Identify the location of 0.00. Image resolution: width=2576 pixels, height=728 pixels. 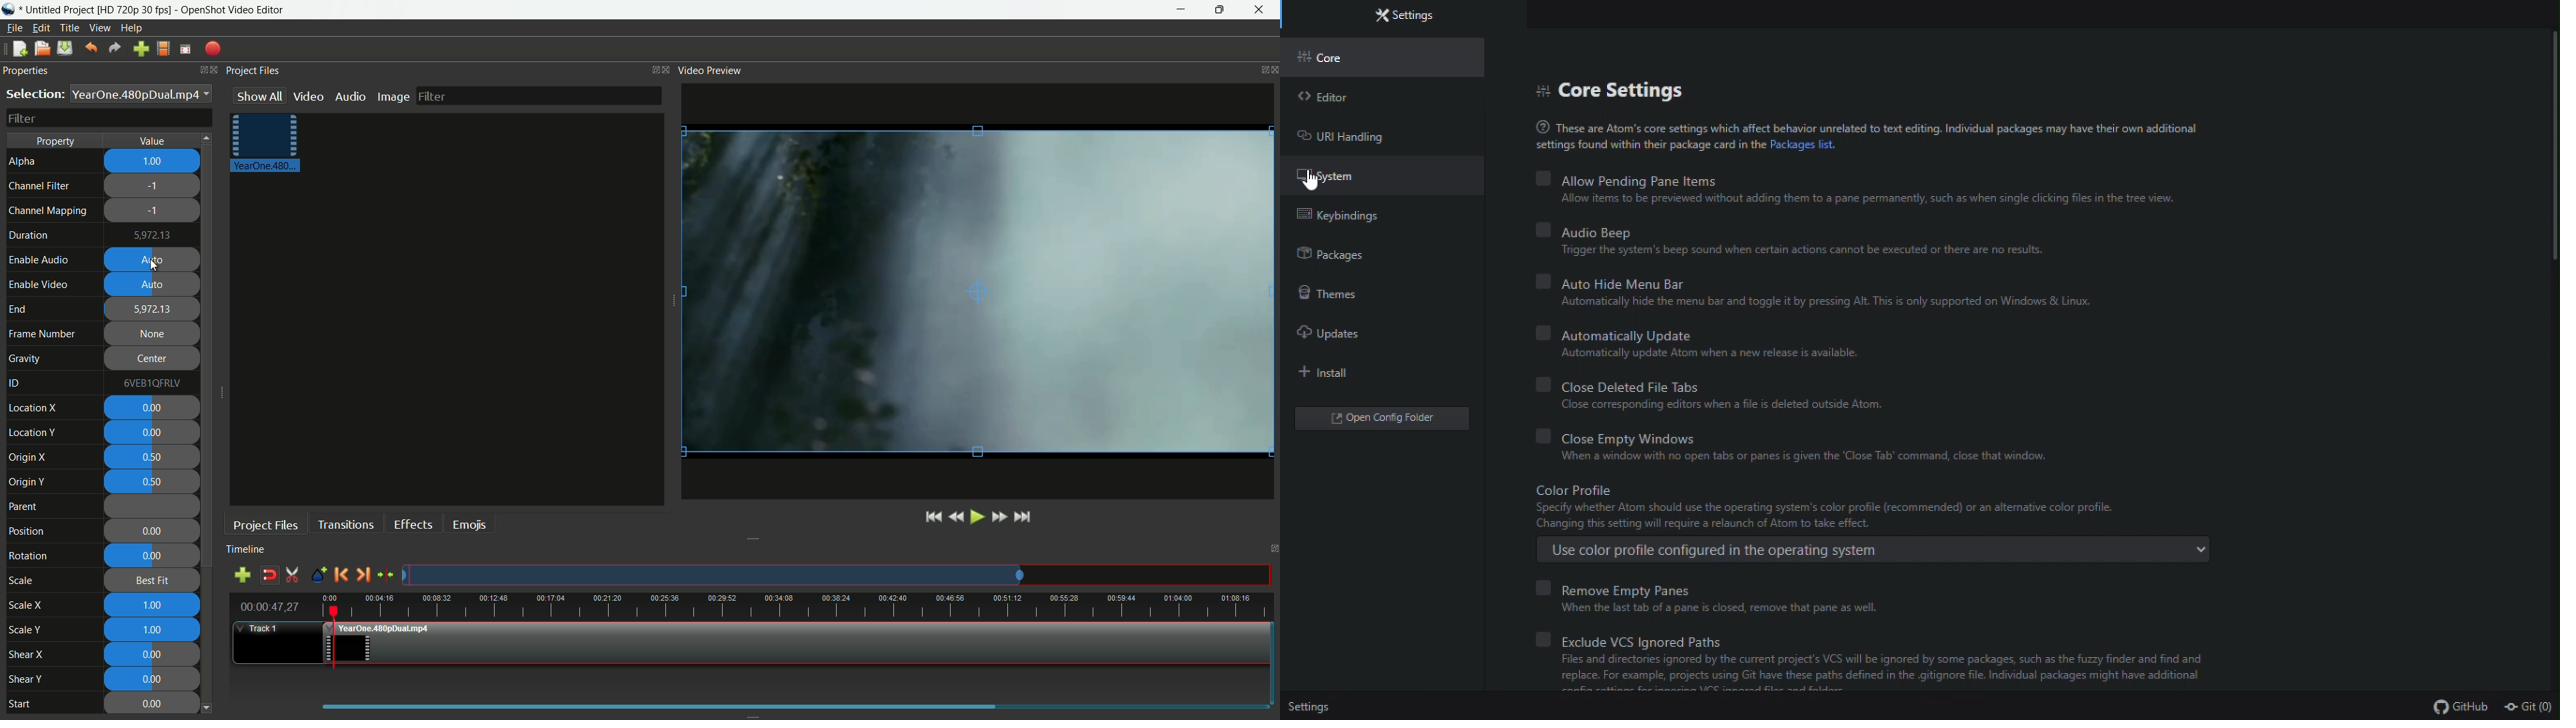
(153, 703).